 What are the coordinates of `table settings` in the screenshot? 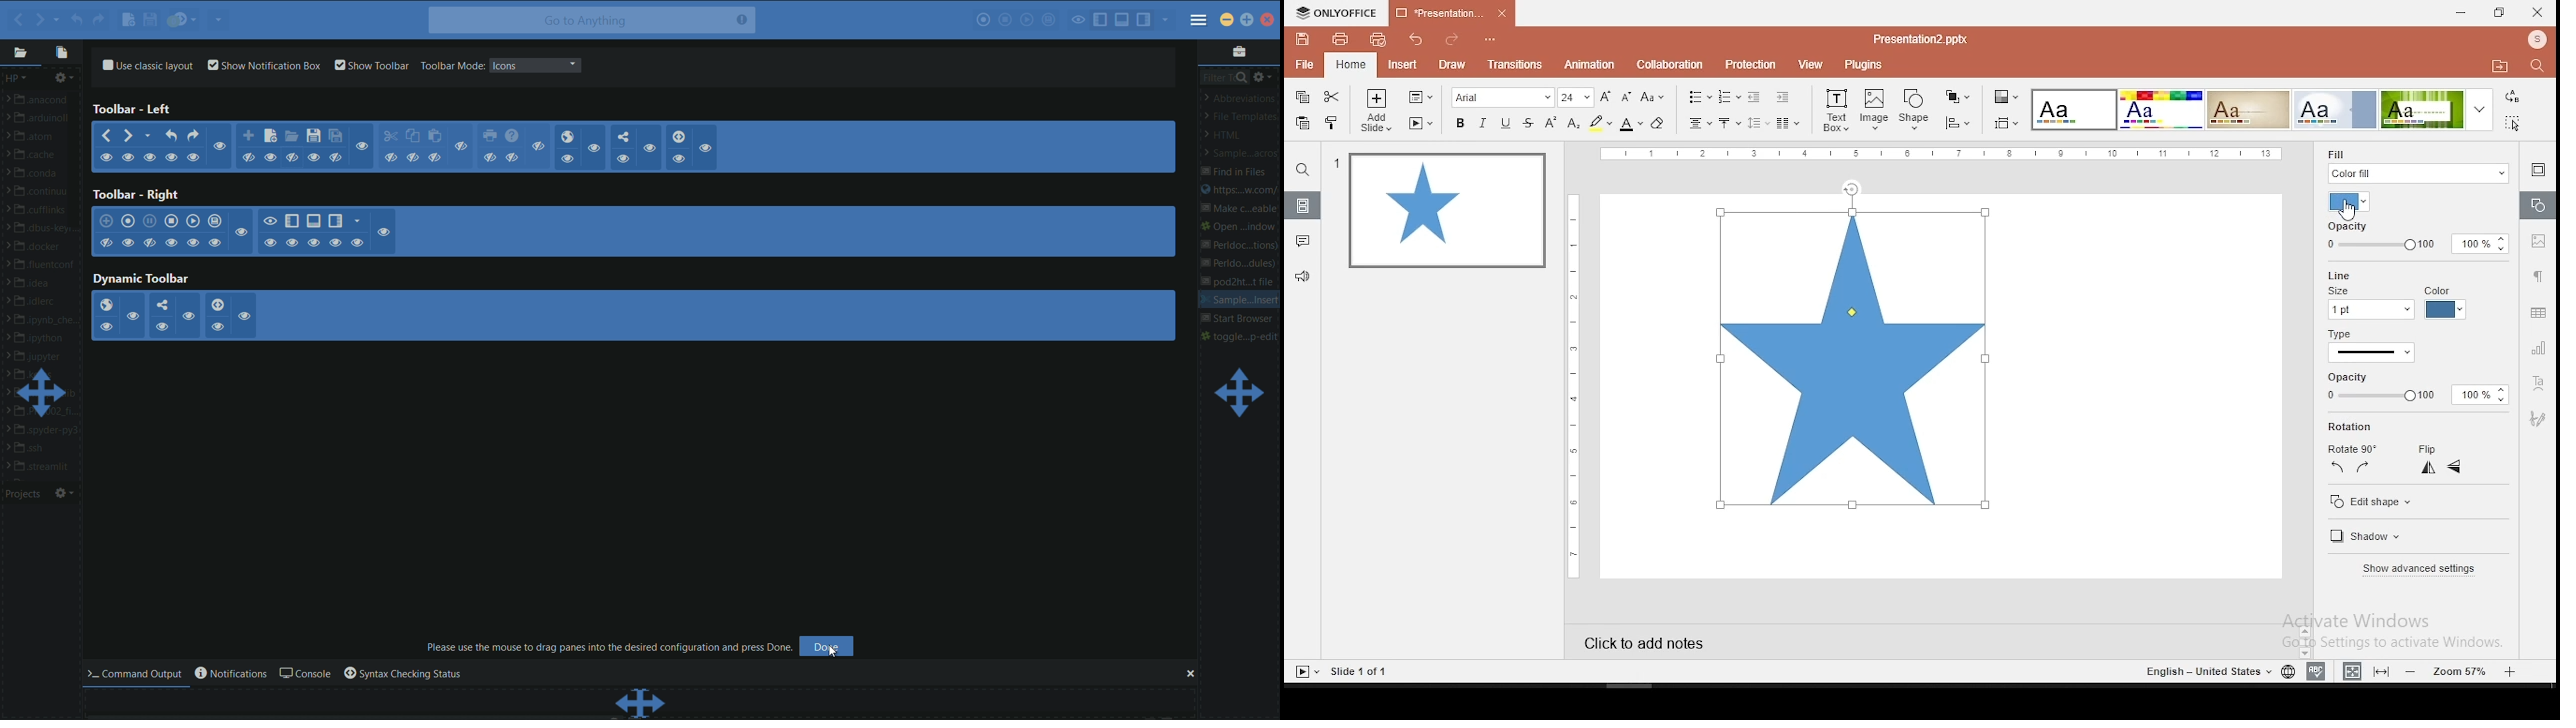 It's located at (2538, 312).